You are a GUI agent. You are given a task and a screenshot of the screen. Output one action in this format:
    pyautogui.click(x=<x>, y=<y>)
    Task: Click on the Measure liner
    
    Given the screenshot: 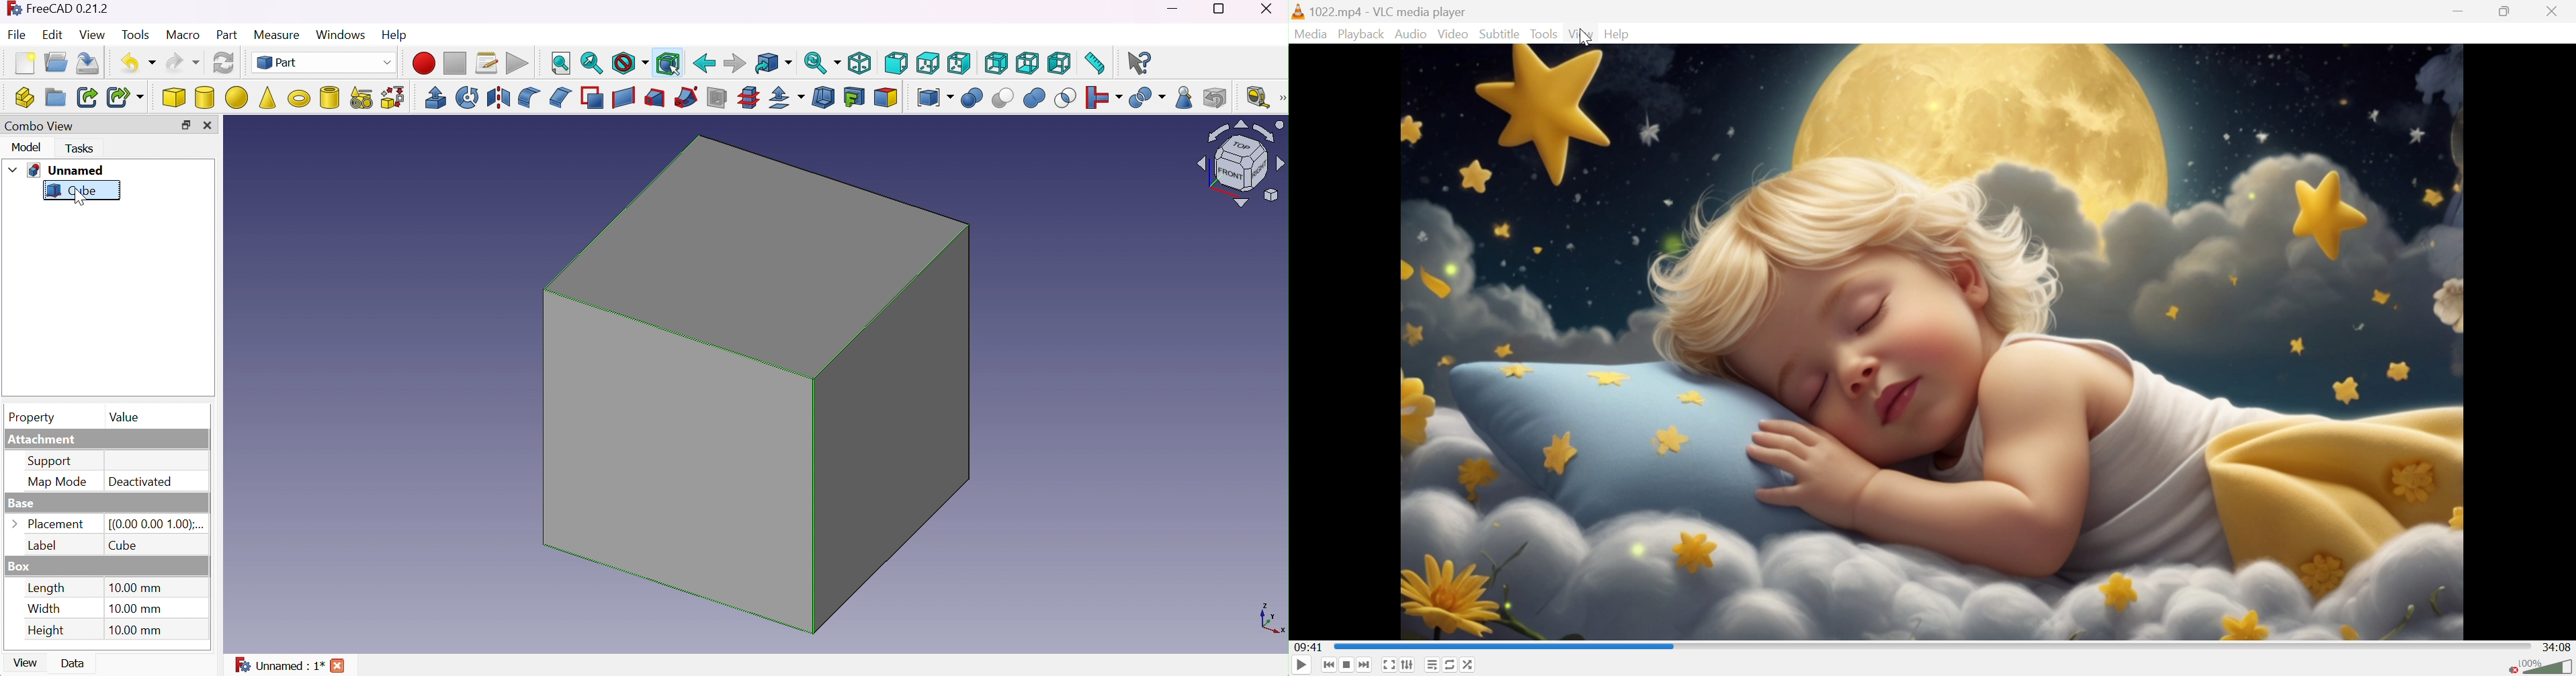 What is the action you would take?
    pyautogui.click(x=1255, y=97)
    